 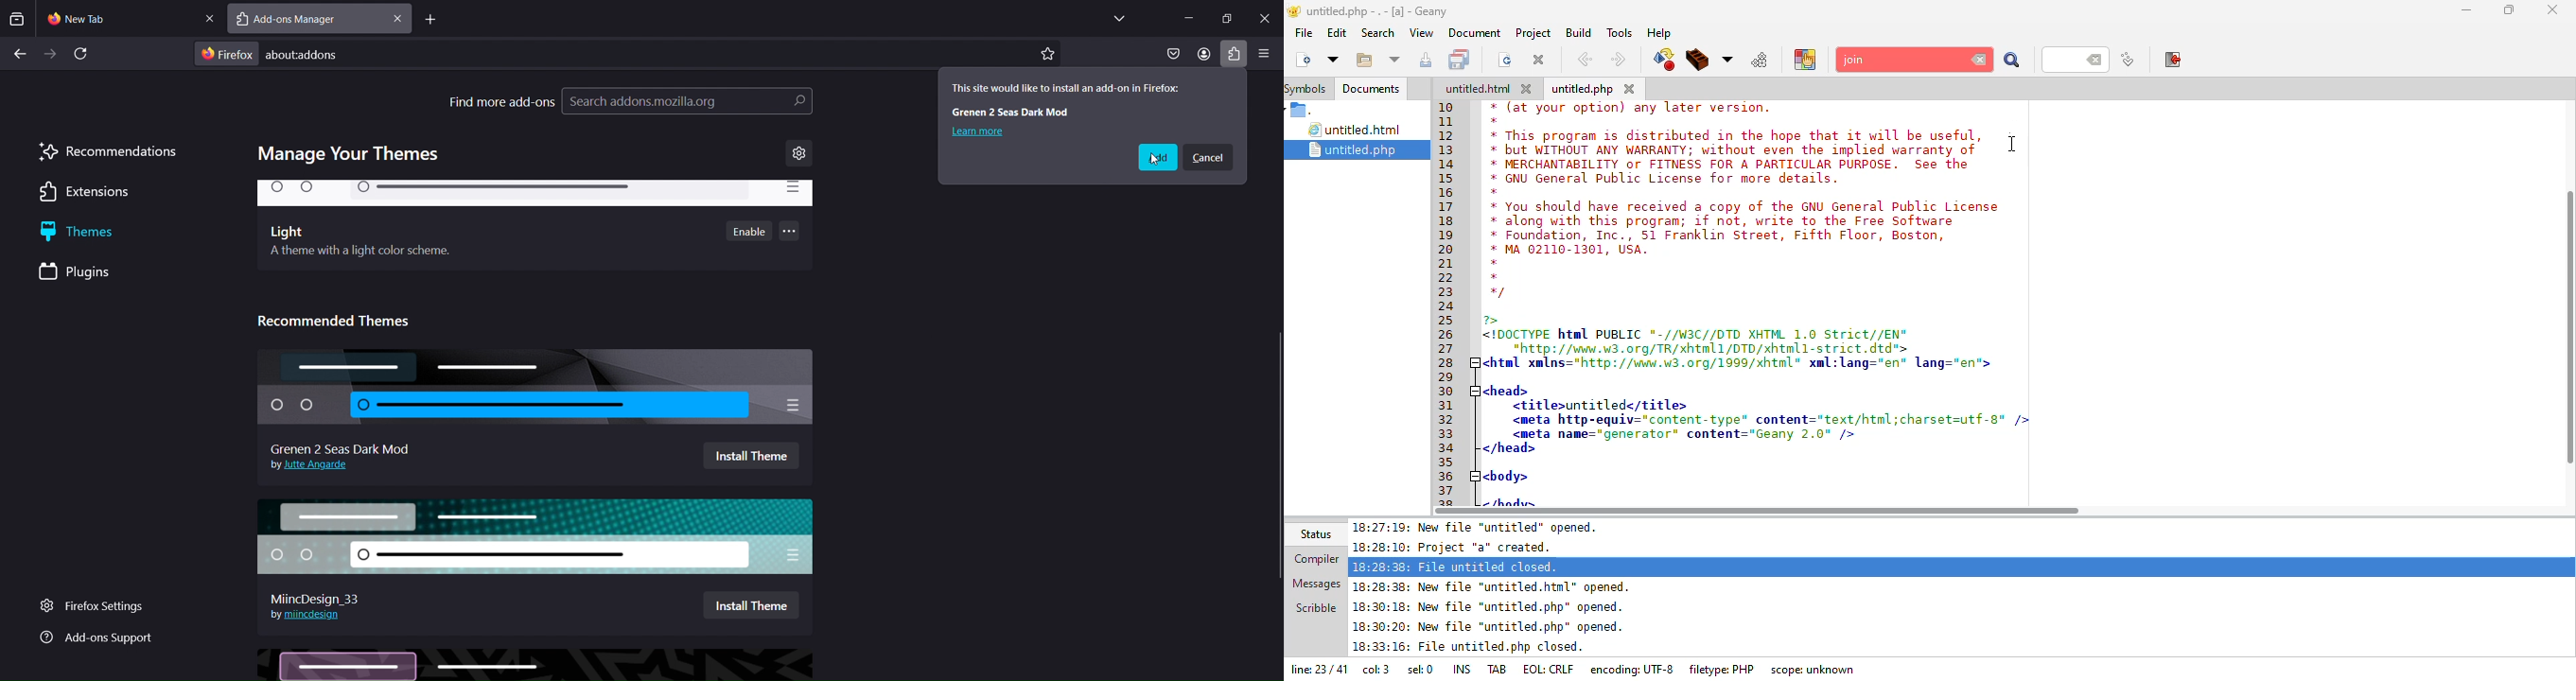 What do you see at coordinates (751, 456) in the screenshot?
I see `install theme` at bounding box center [751, 456].